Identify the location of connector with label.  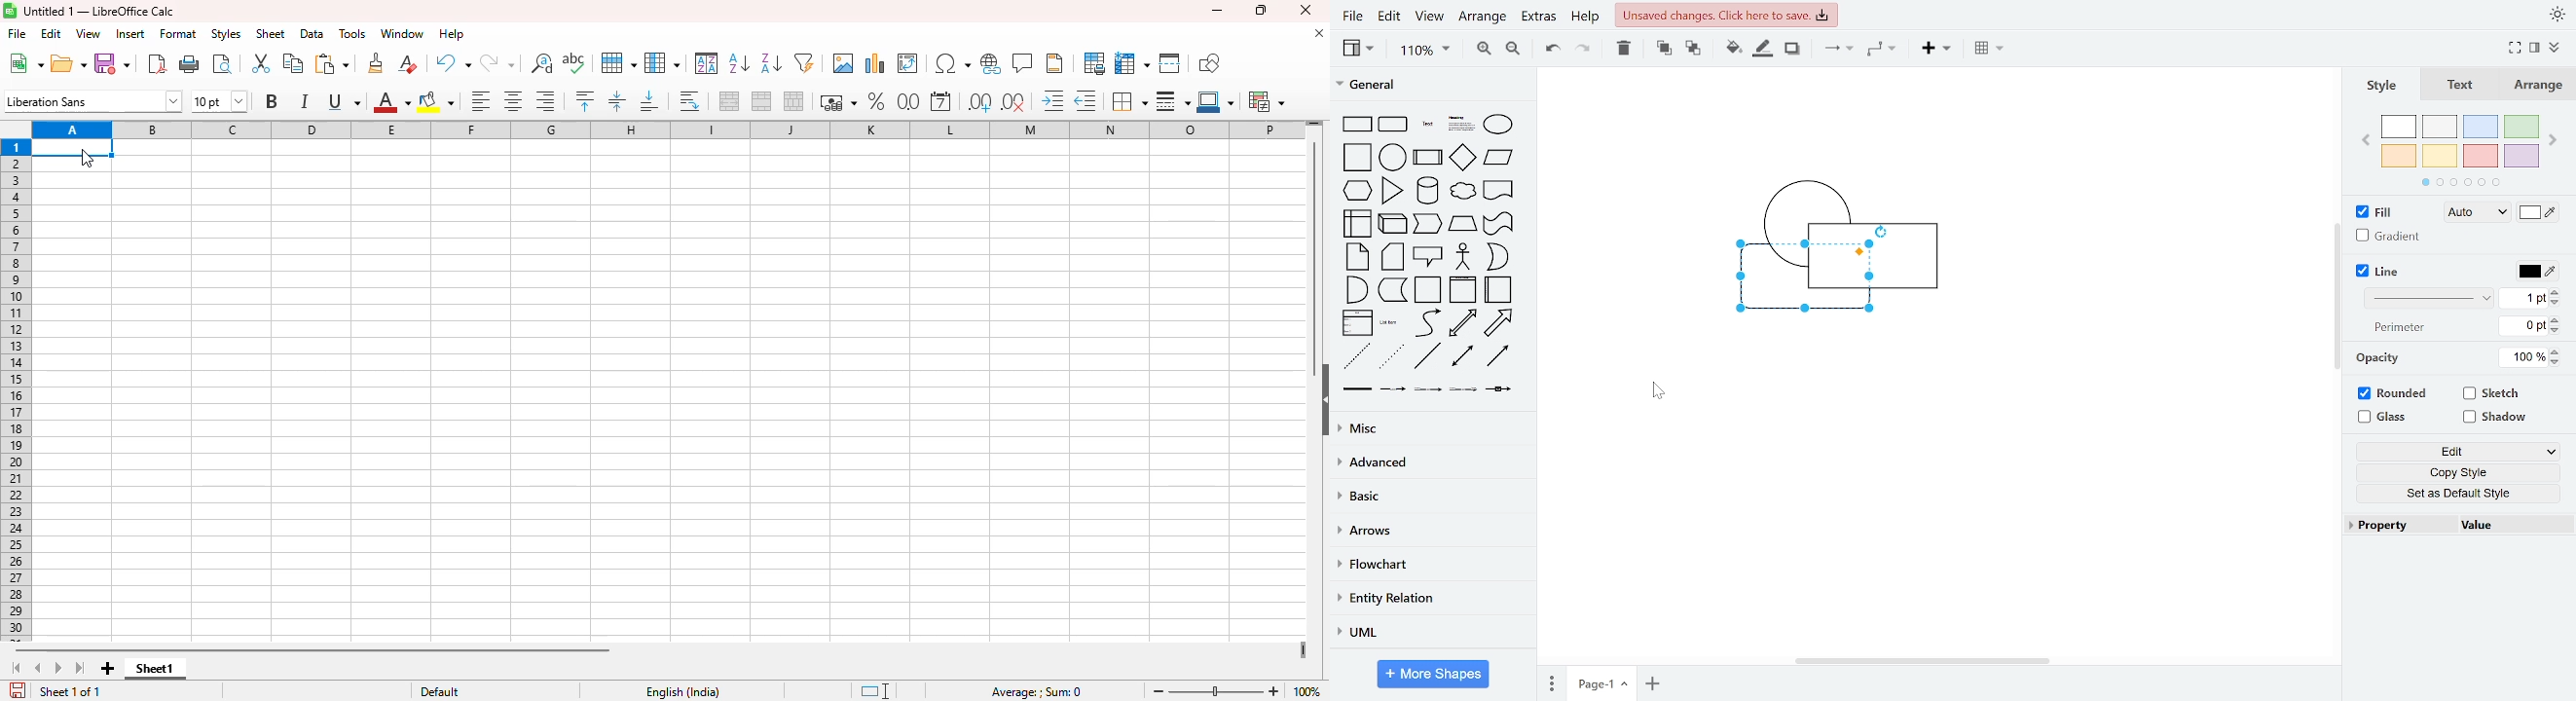
(1394, 388).